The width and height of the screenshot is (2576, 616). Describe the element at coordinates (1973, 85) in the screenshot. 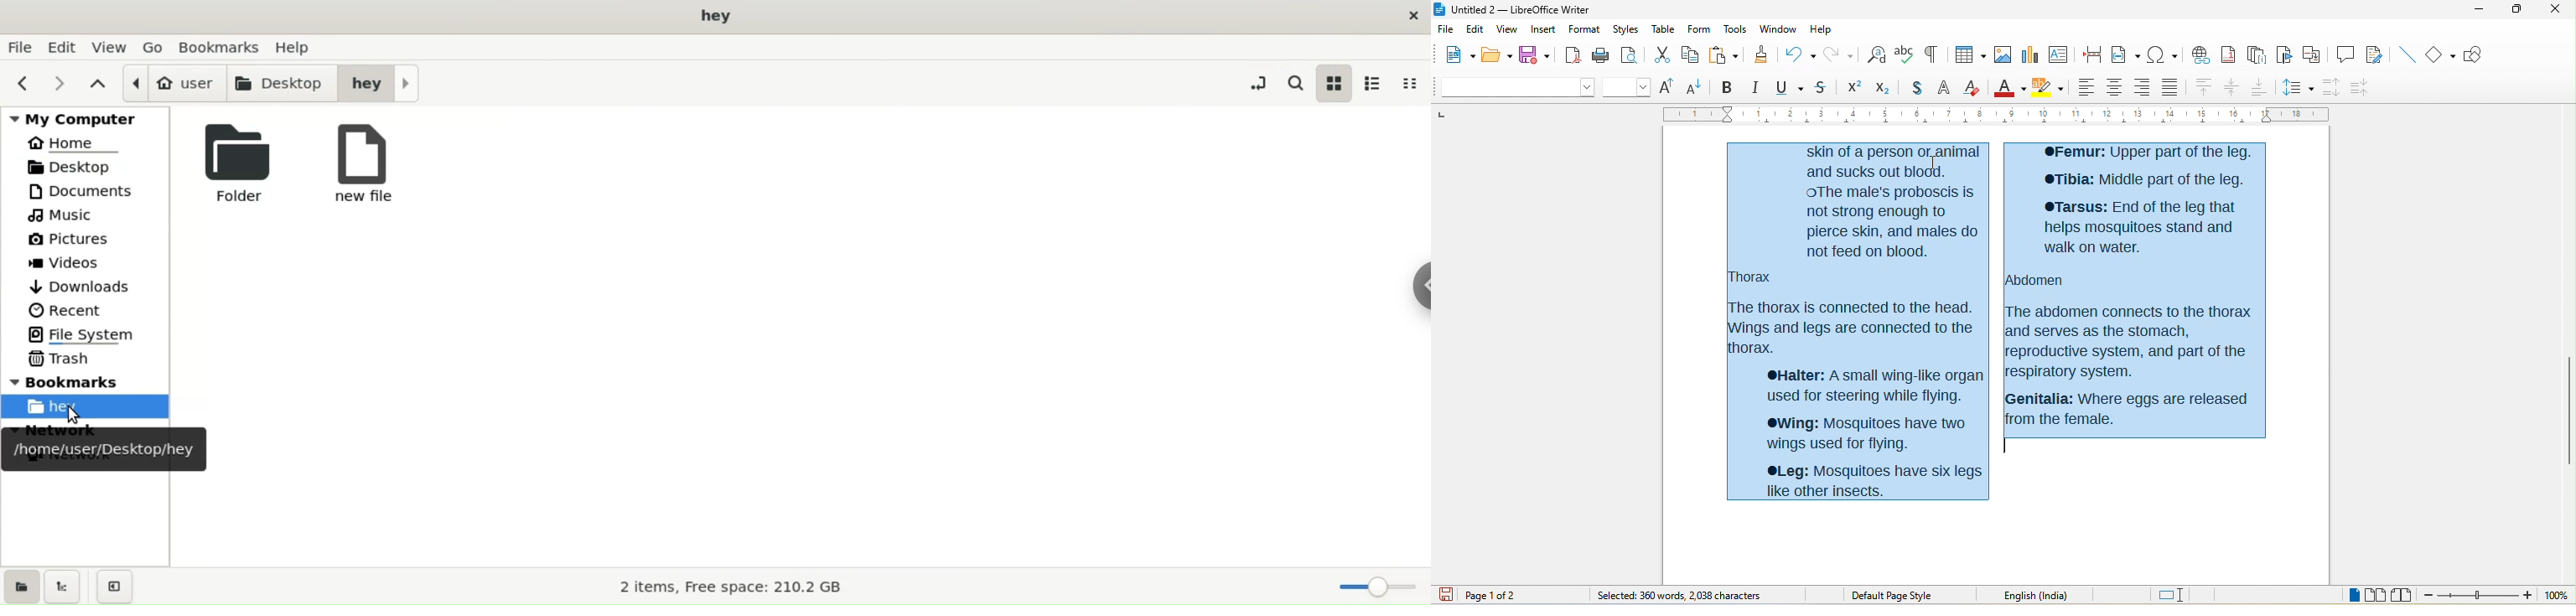

I see `clear direct formatting` at that location.